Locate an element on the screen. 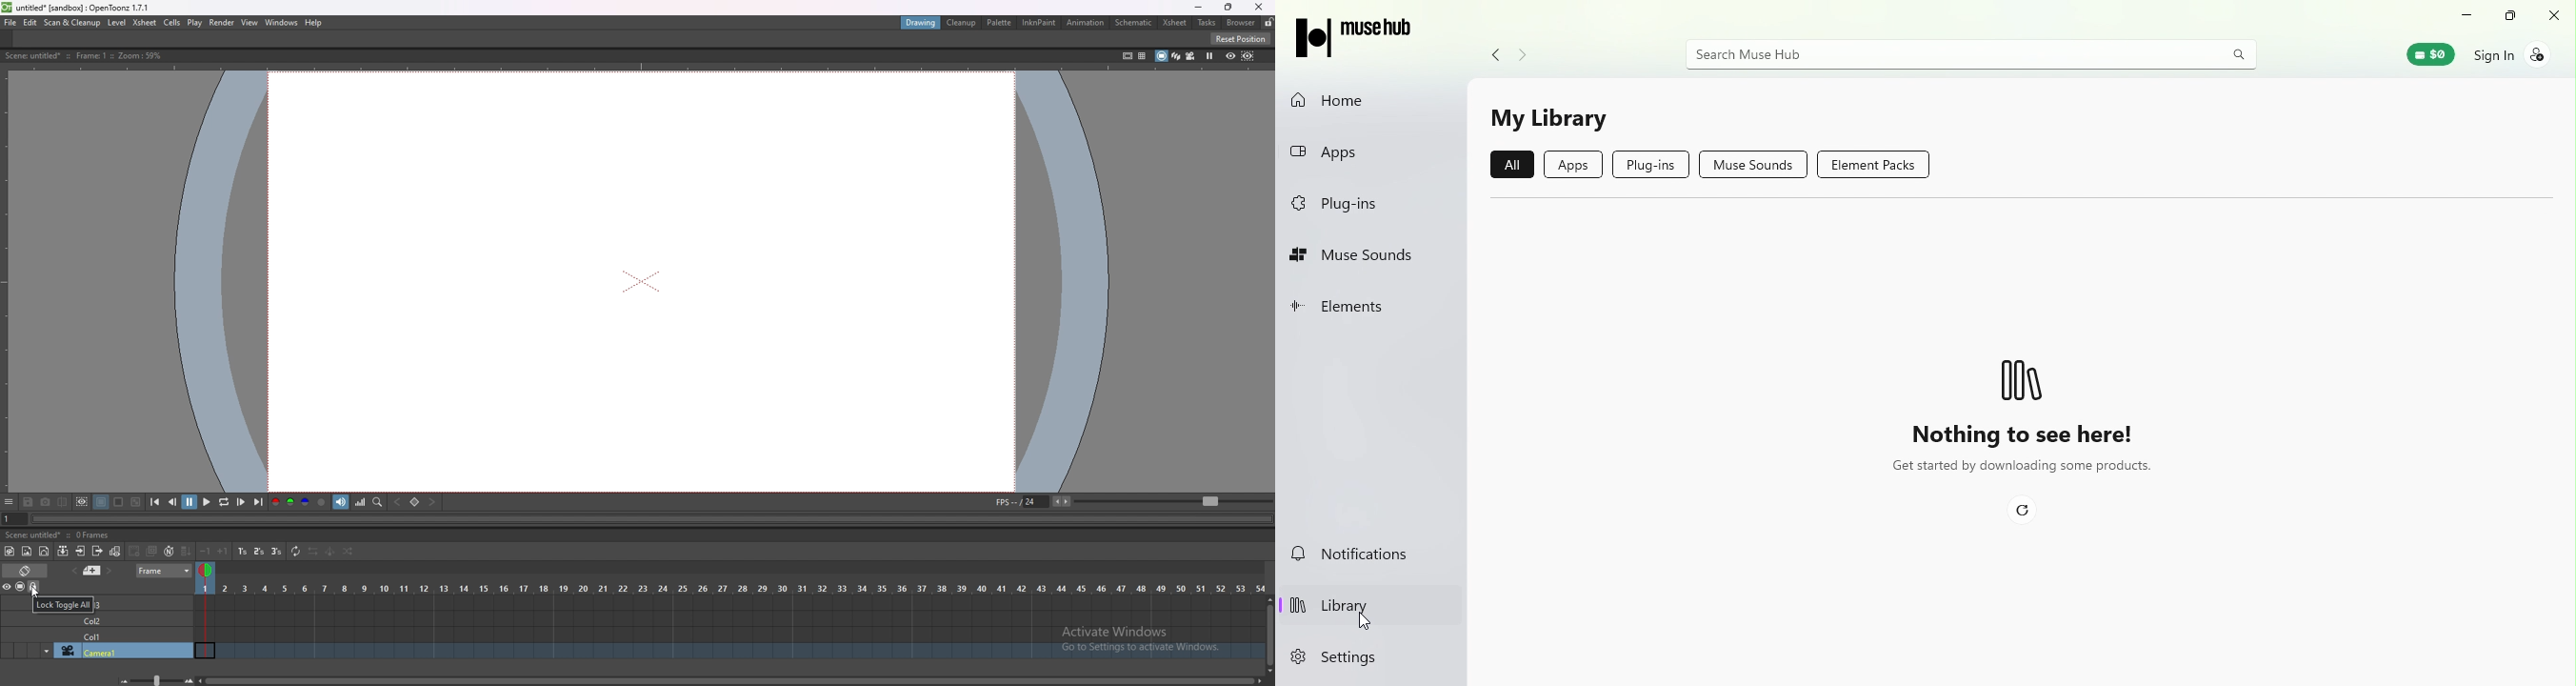 This screenshot has width=2576, height=700. Nothing to see here:
Get started by downloading some products. is located at coordinates (2018, 454).